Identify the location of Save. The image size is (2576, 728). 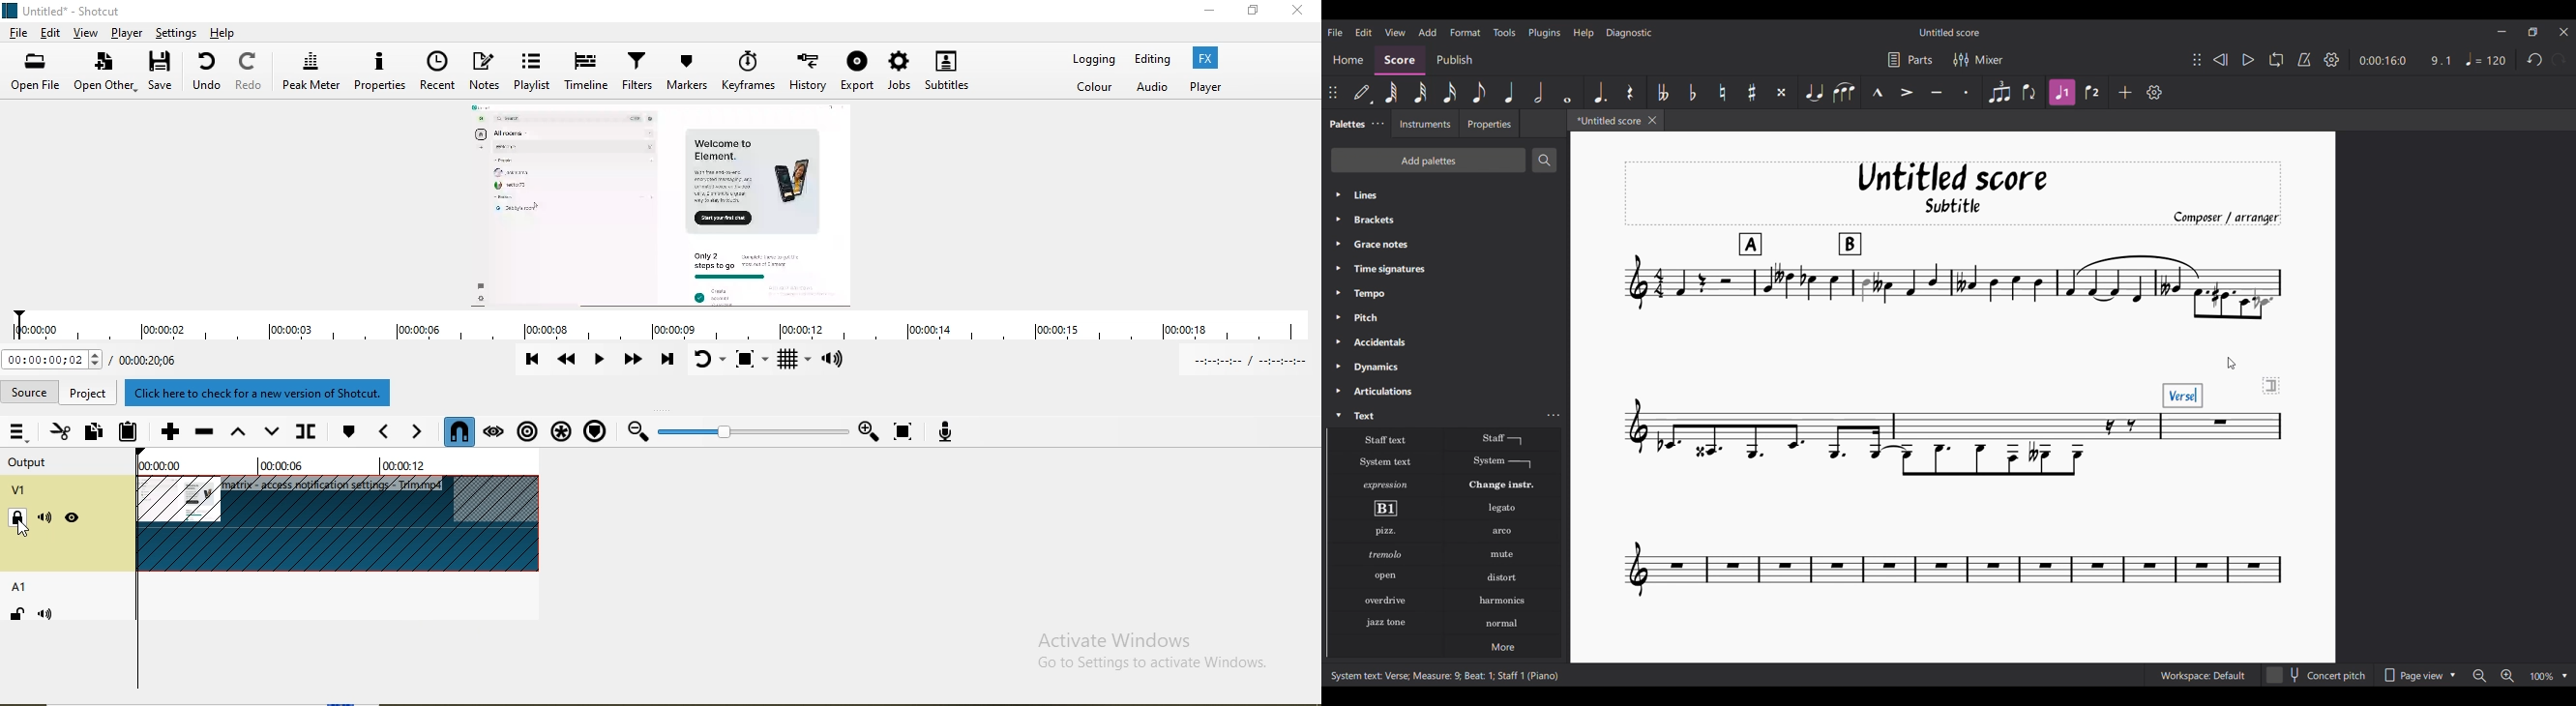
(164, 71).